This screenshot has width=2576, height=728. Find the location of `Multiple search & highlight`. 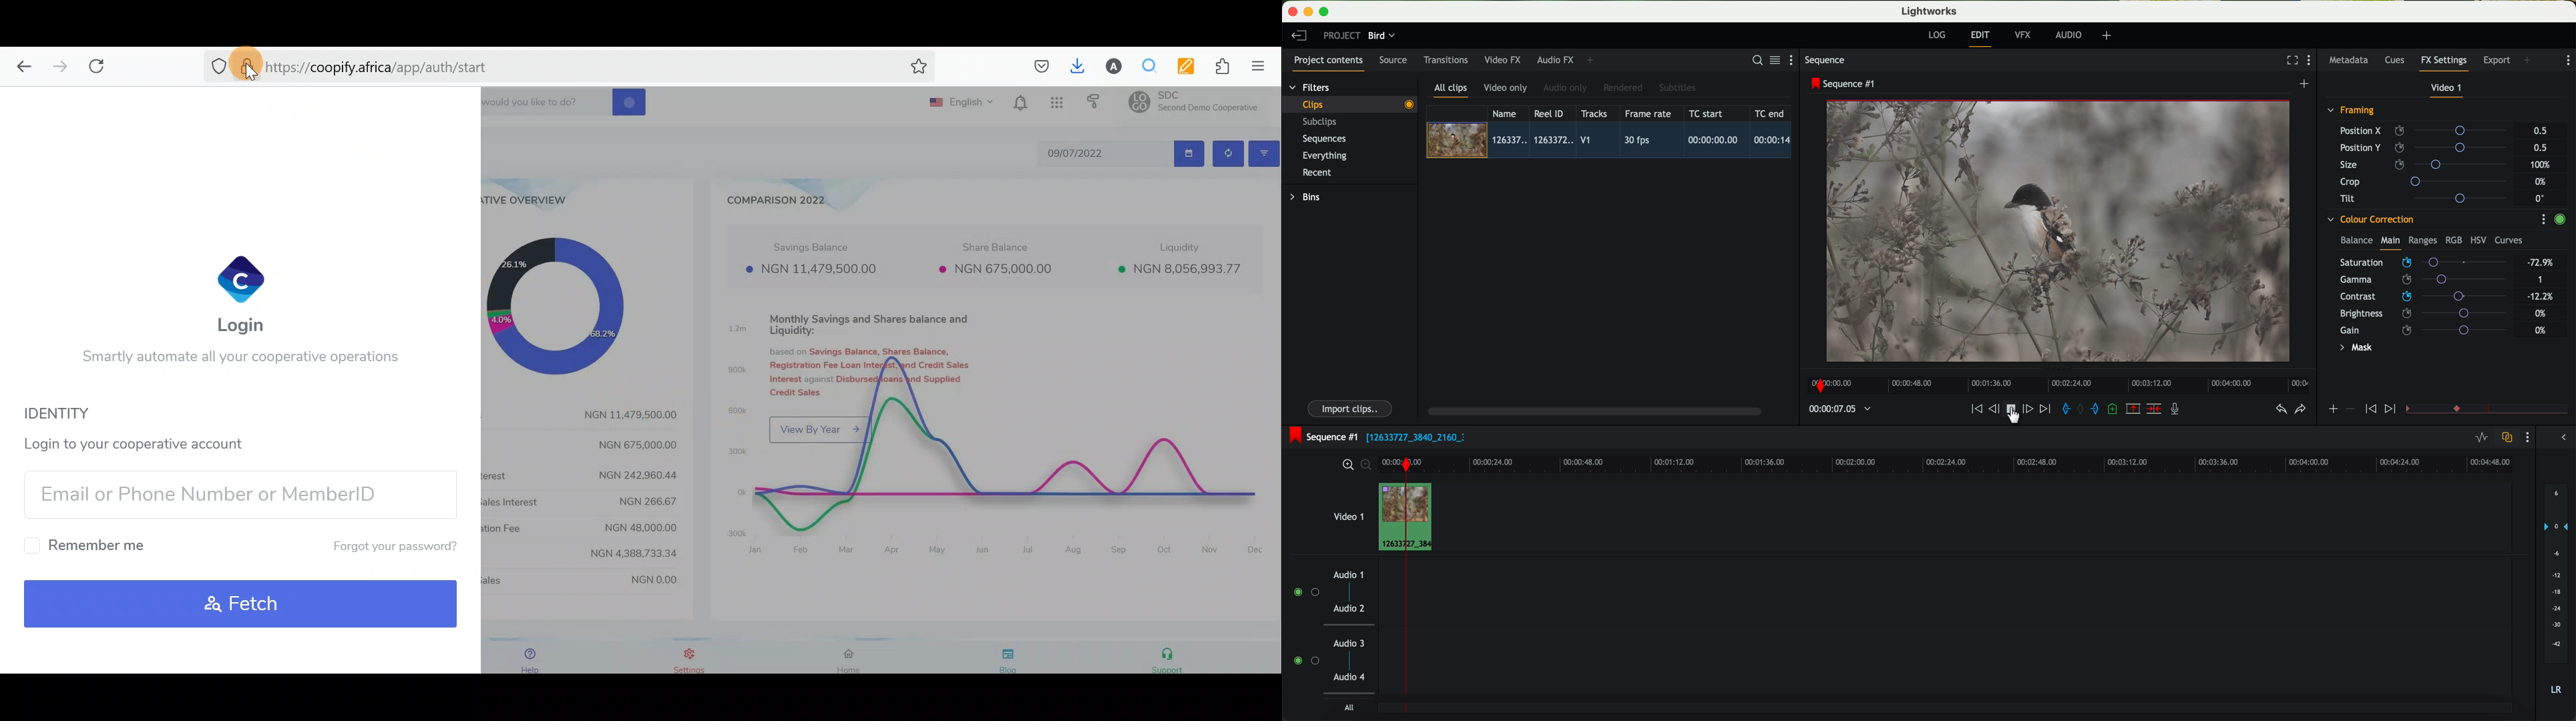

Multiple search & highlight is located at coordinates (1144, 67).